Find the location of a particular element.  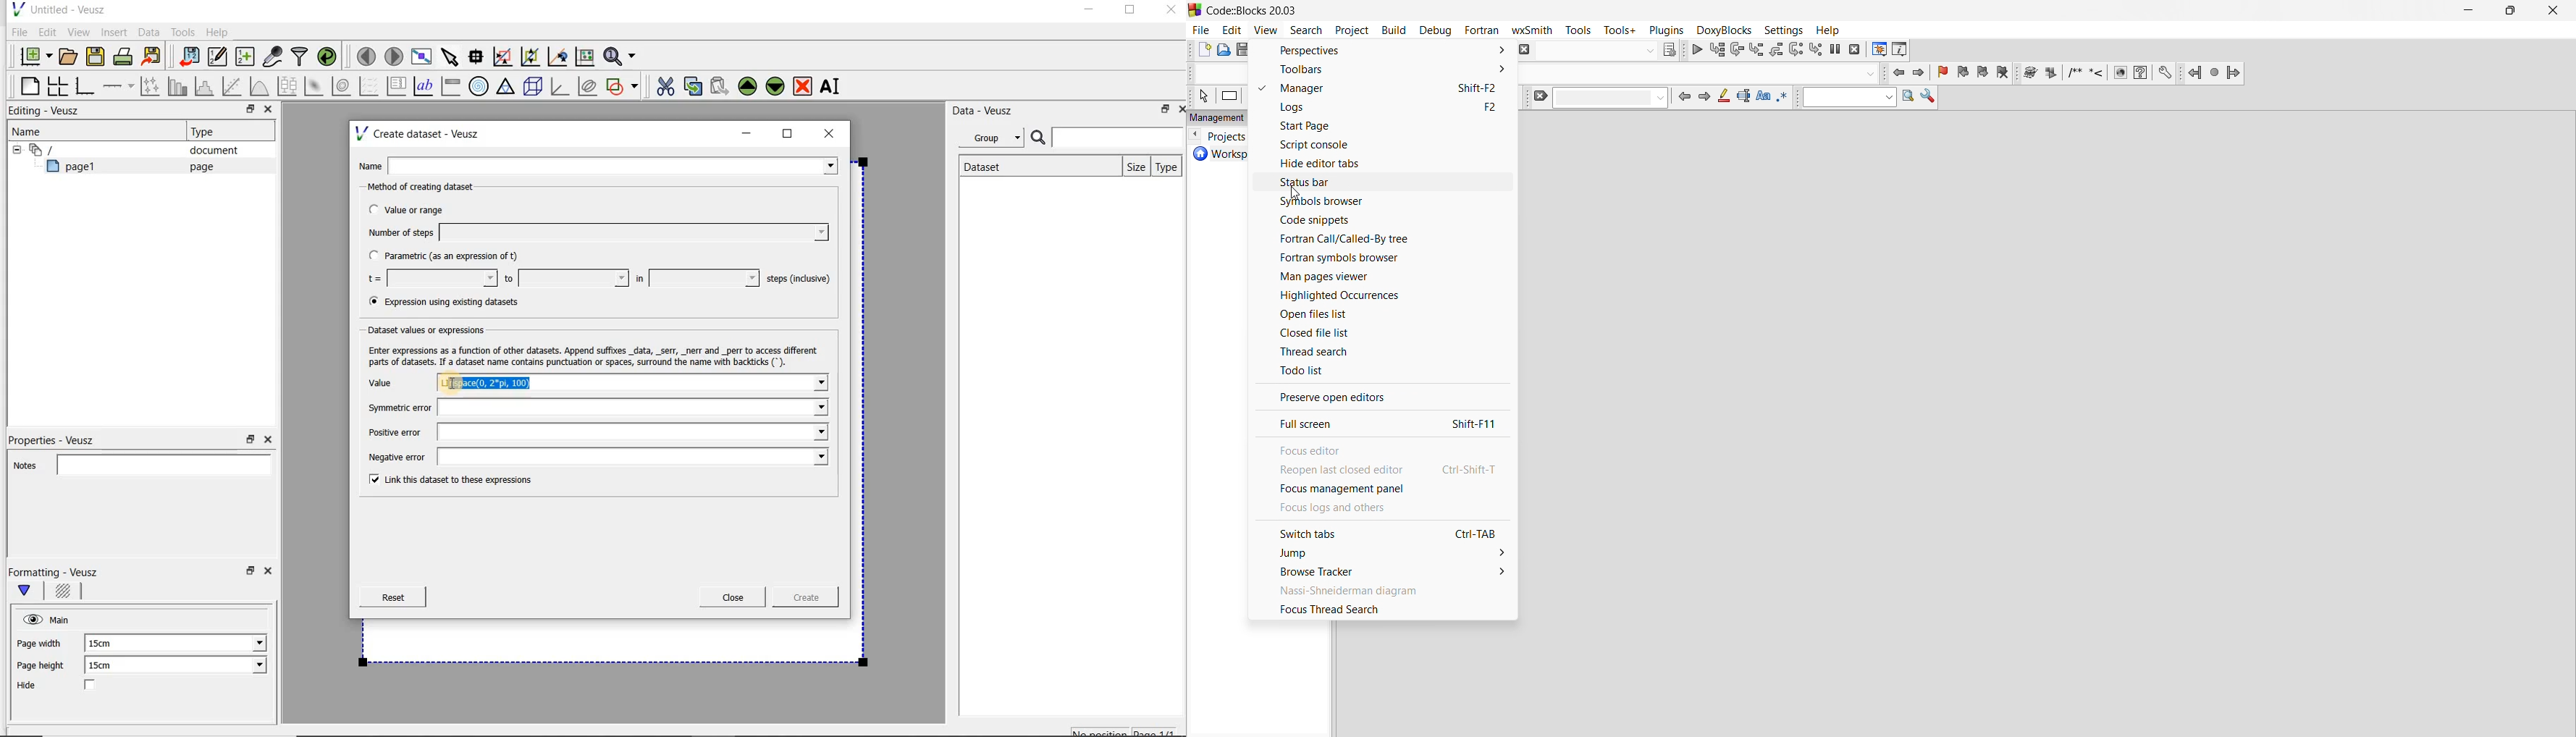

print the document is located at coordinates (126, 56).